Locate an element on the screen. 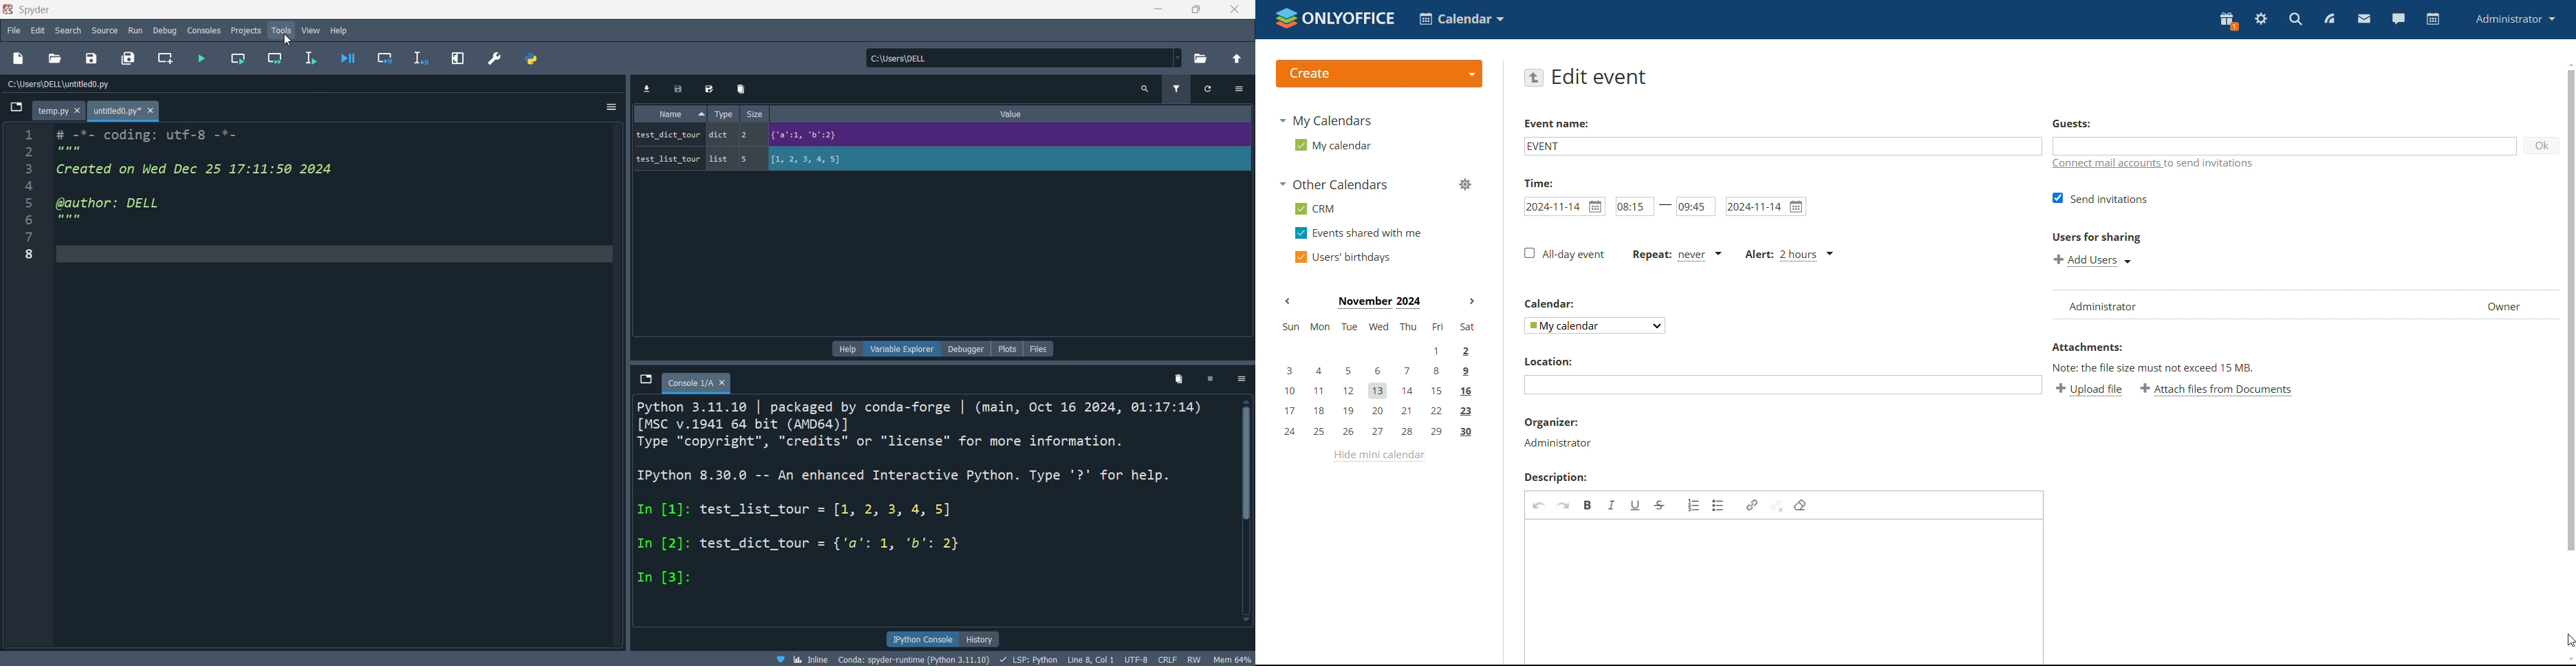 The height and width of the screenshot is (672, 2576). close is located at coordinates (1236, 11).